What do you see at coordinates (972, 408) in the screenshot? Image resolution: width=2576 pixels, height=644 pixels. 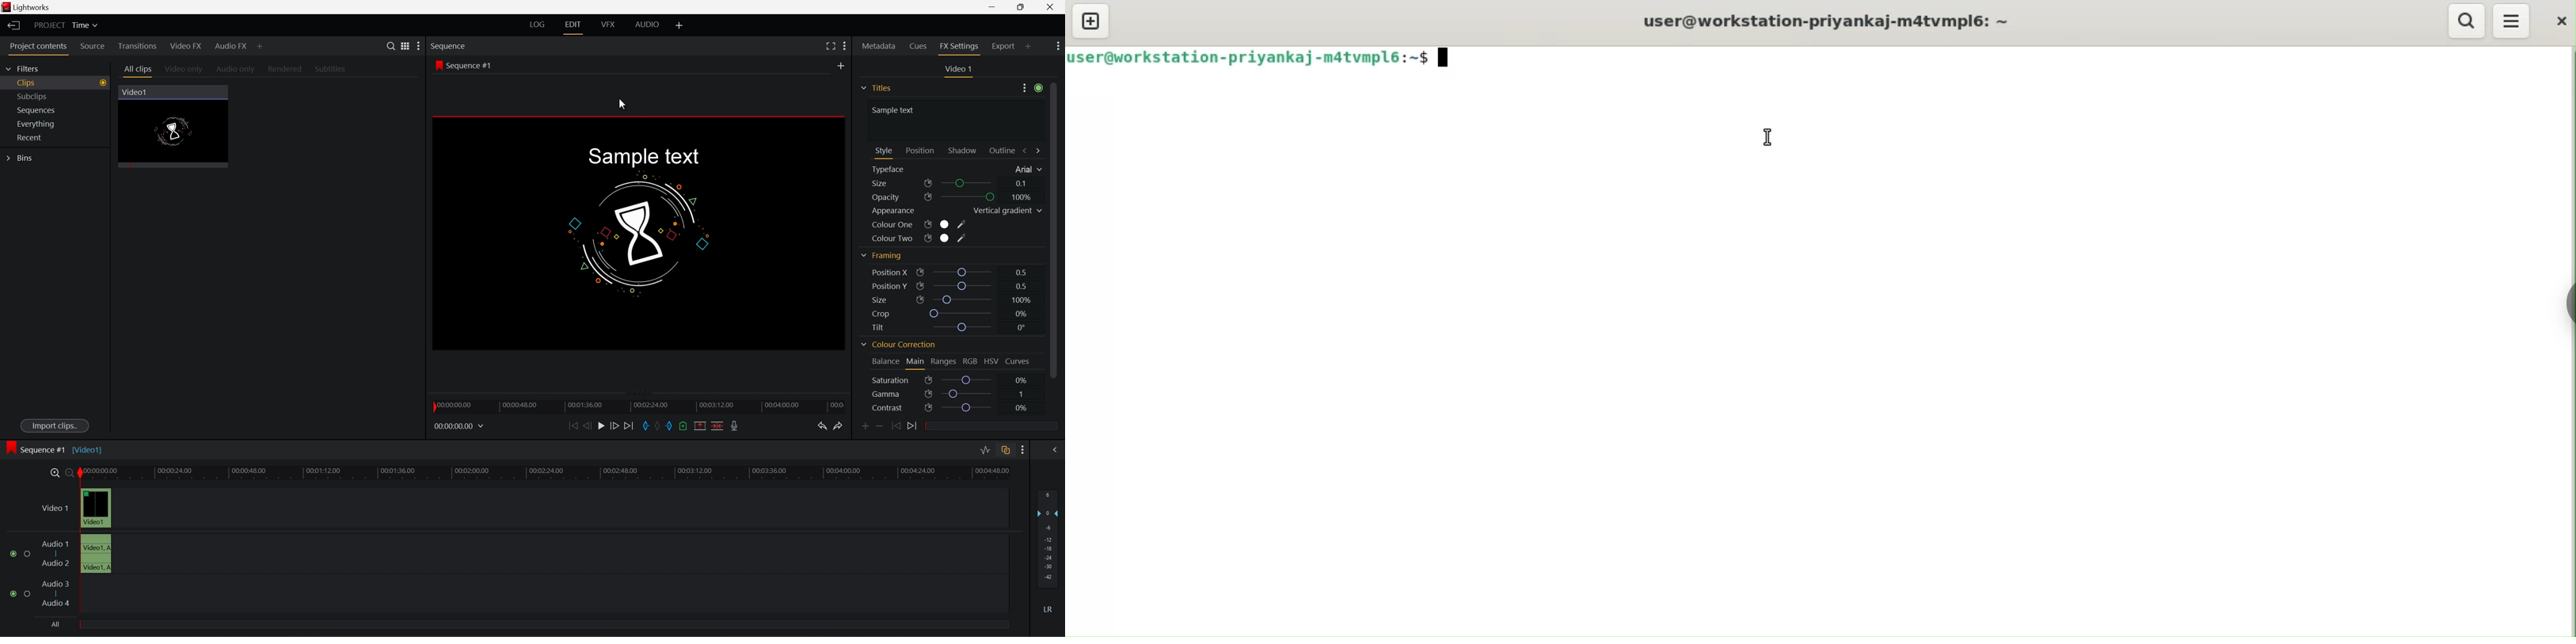 I see `slider` at bounding box center [972, 408].